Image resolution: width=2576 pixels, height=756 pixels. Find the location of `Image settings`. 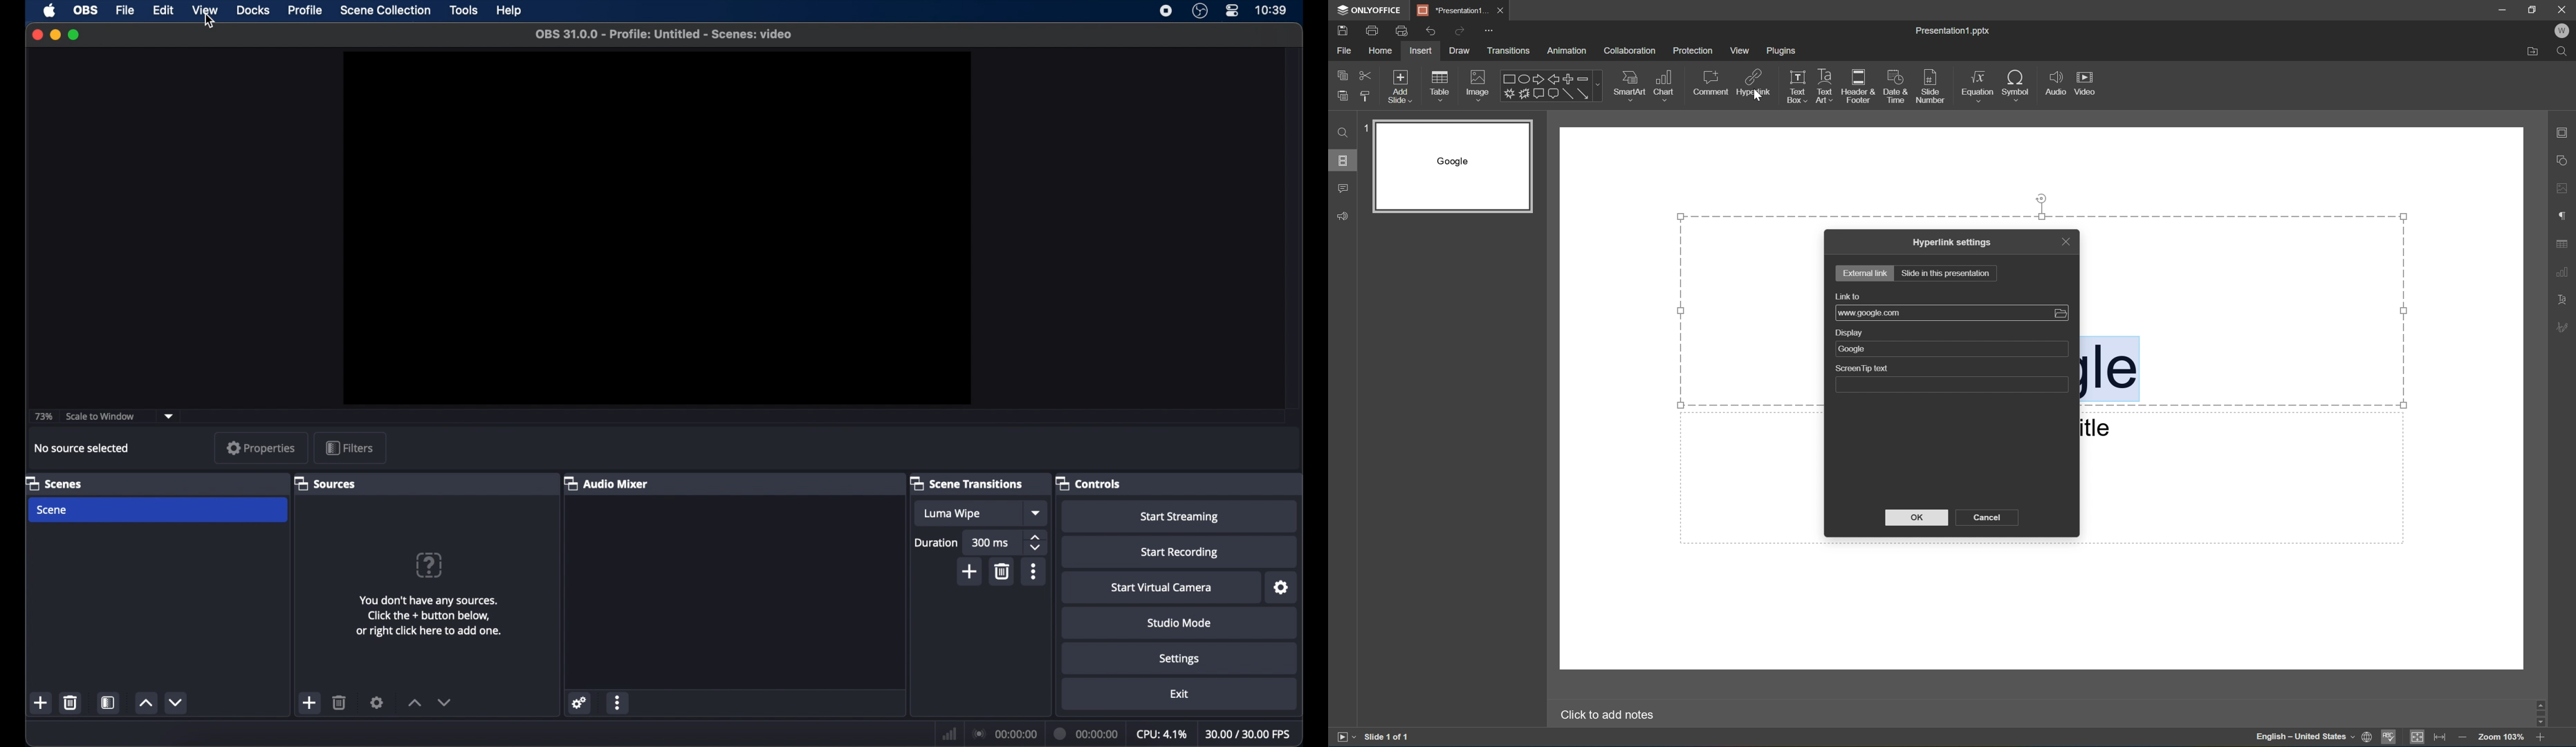

Image settings is located at coordinates (2565, 189).